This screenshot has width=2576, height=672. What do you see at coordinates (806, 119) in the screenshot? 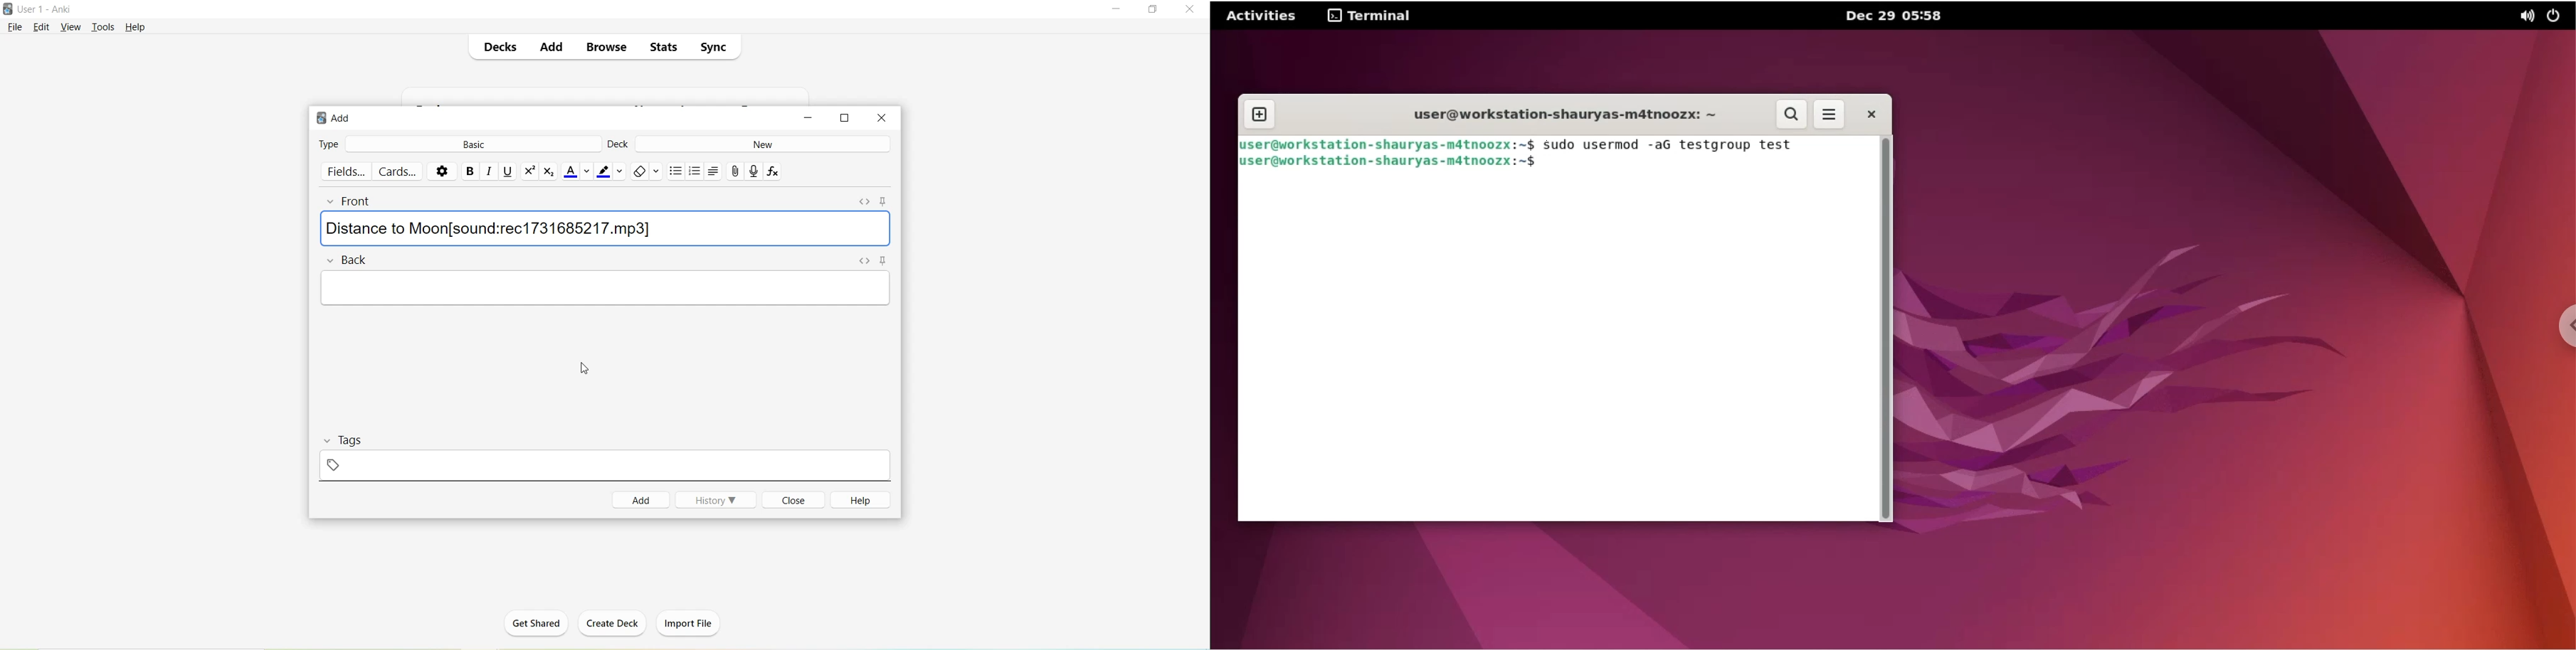
I see `Minimize` at bounding box center [806, 119].